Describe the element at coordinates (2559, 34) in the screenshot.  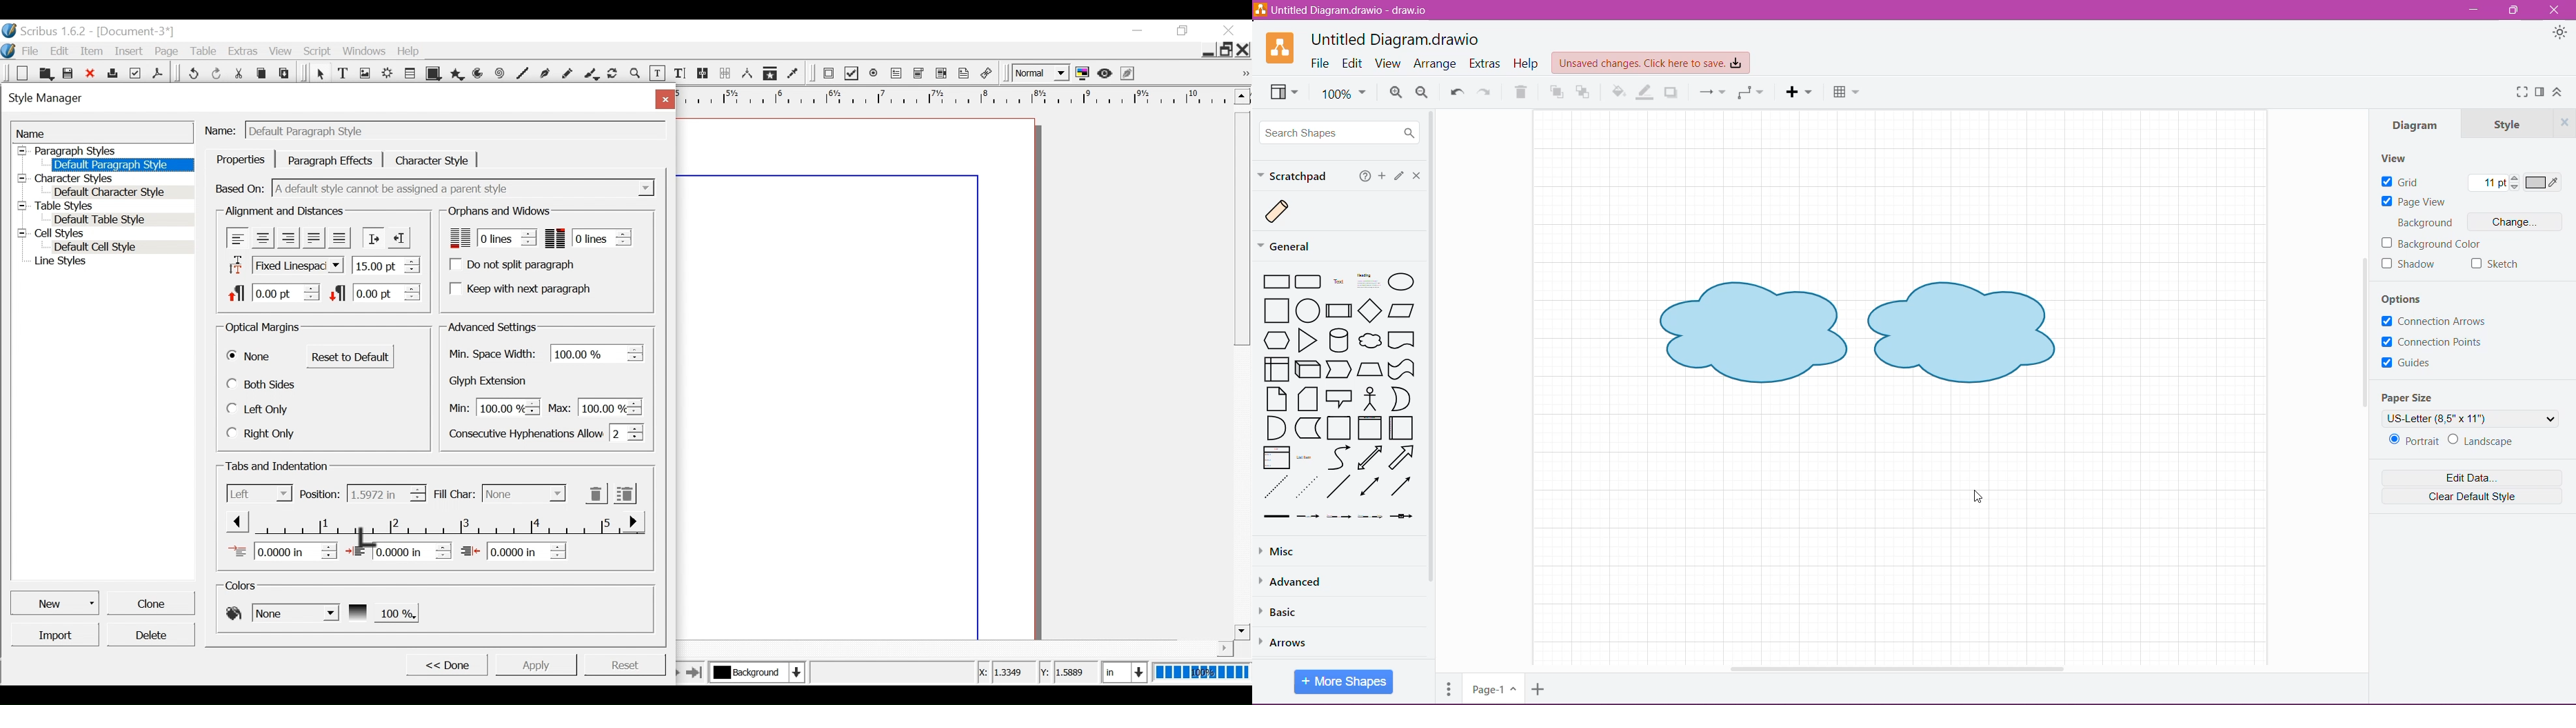
I see `Appearance` at that location.